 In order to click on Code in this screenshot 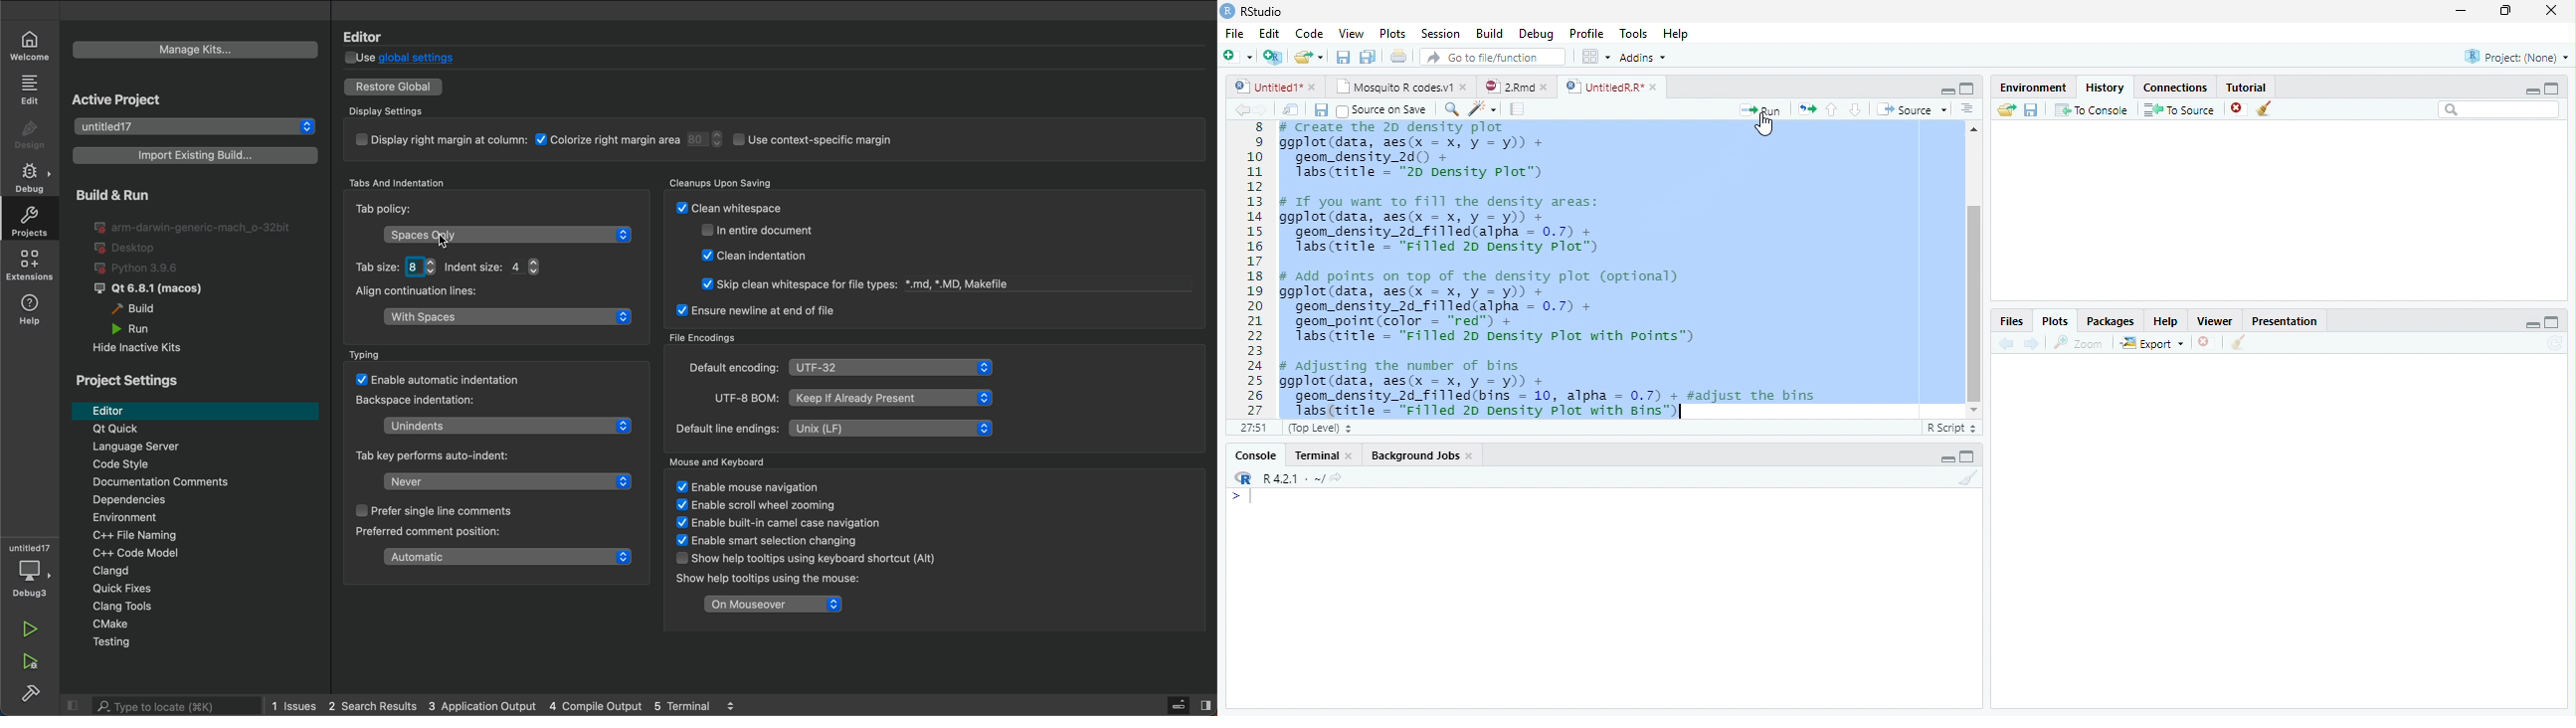, I will do `click(1311, 35)`.